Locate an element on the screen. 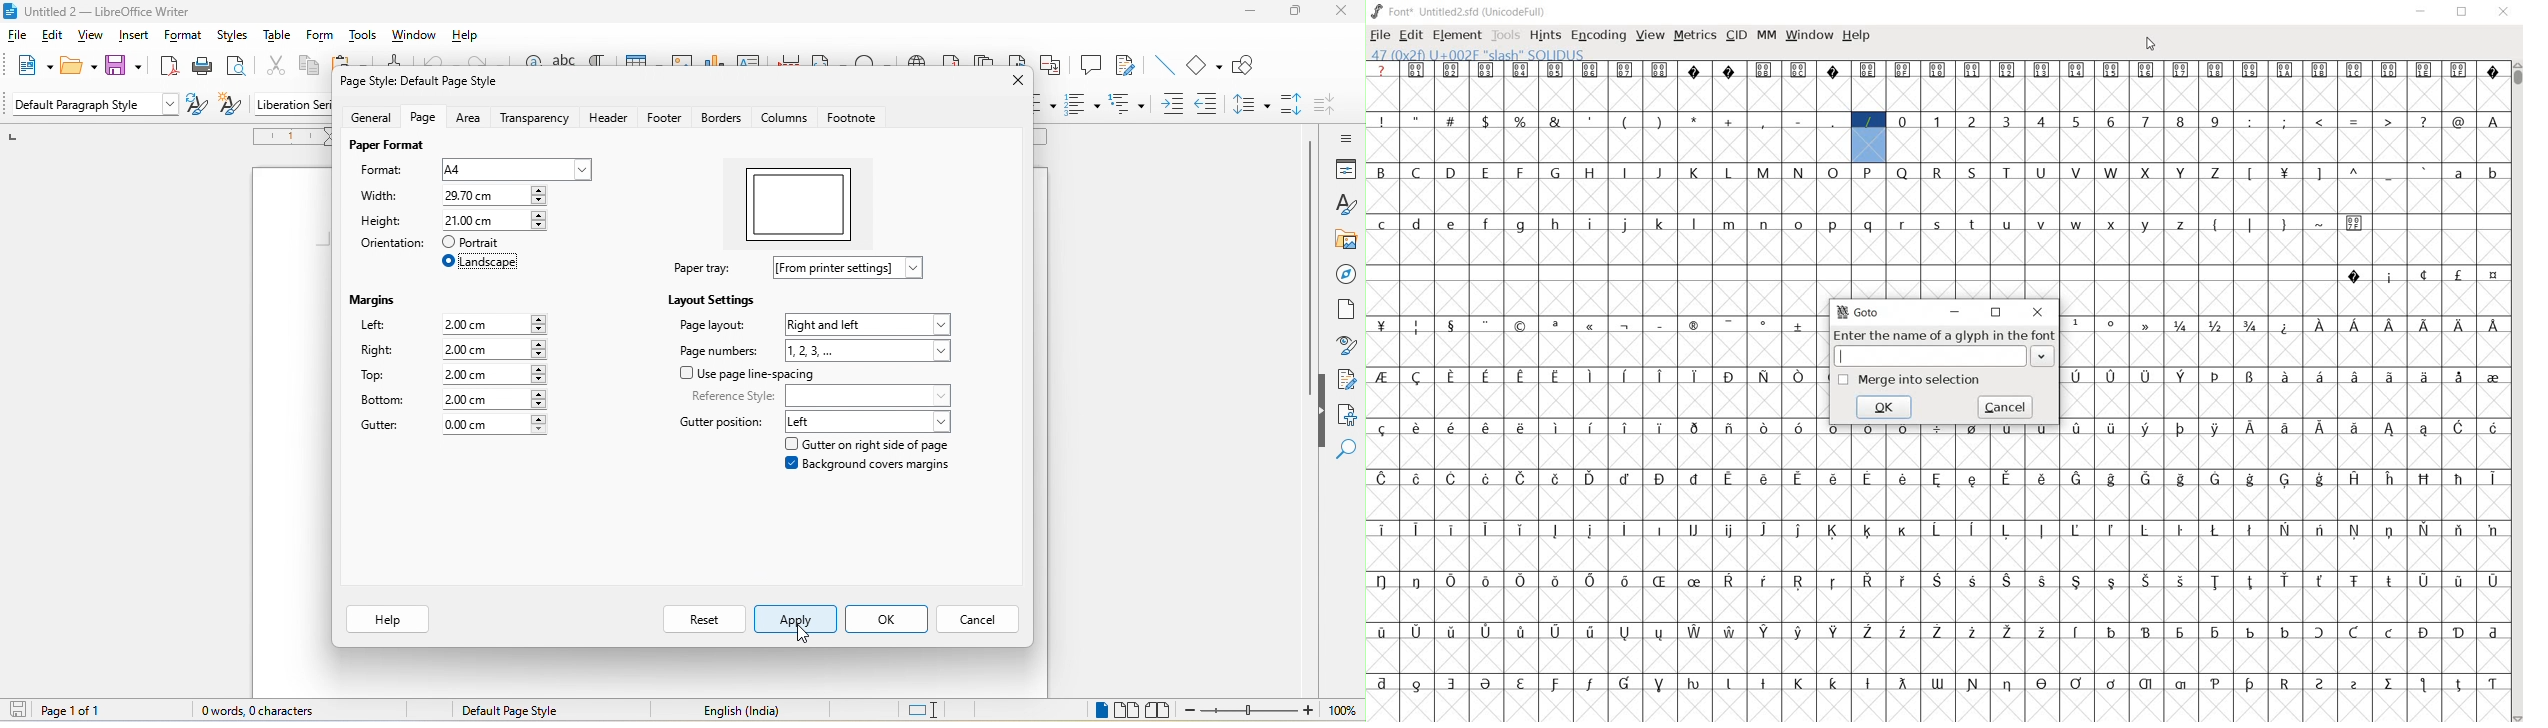 Image resolution: width=2548 pixels, height=728 pixels. print is located at coordinates (205, 67).